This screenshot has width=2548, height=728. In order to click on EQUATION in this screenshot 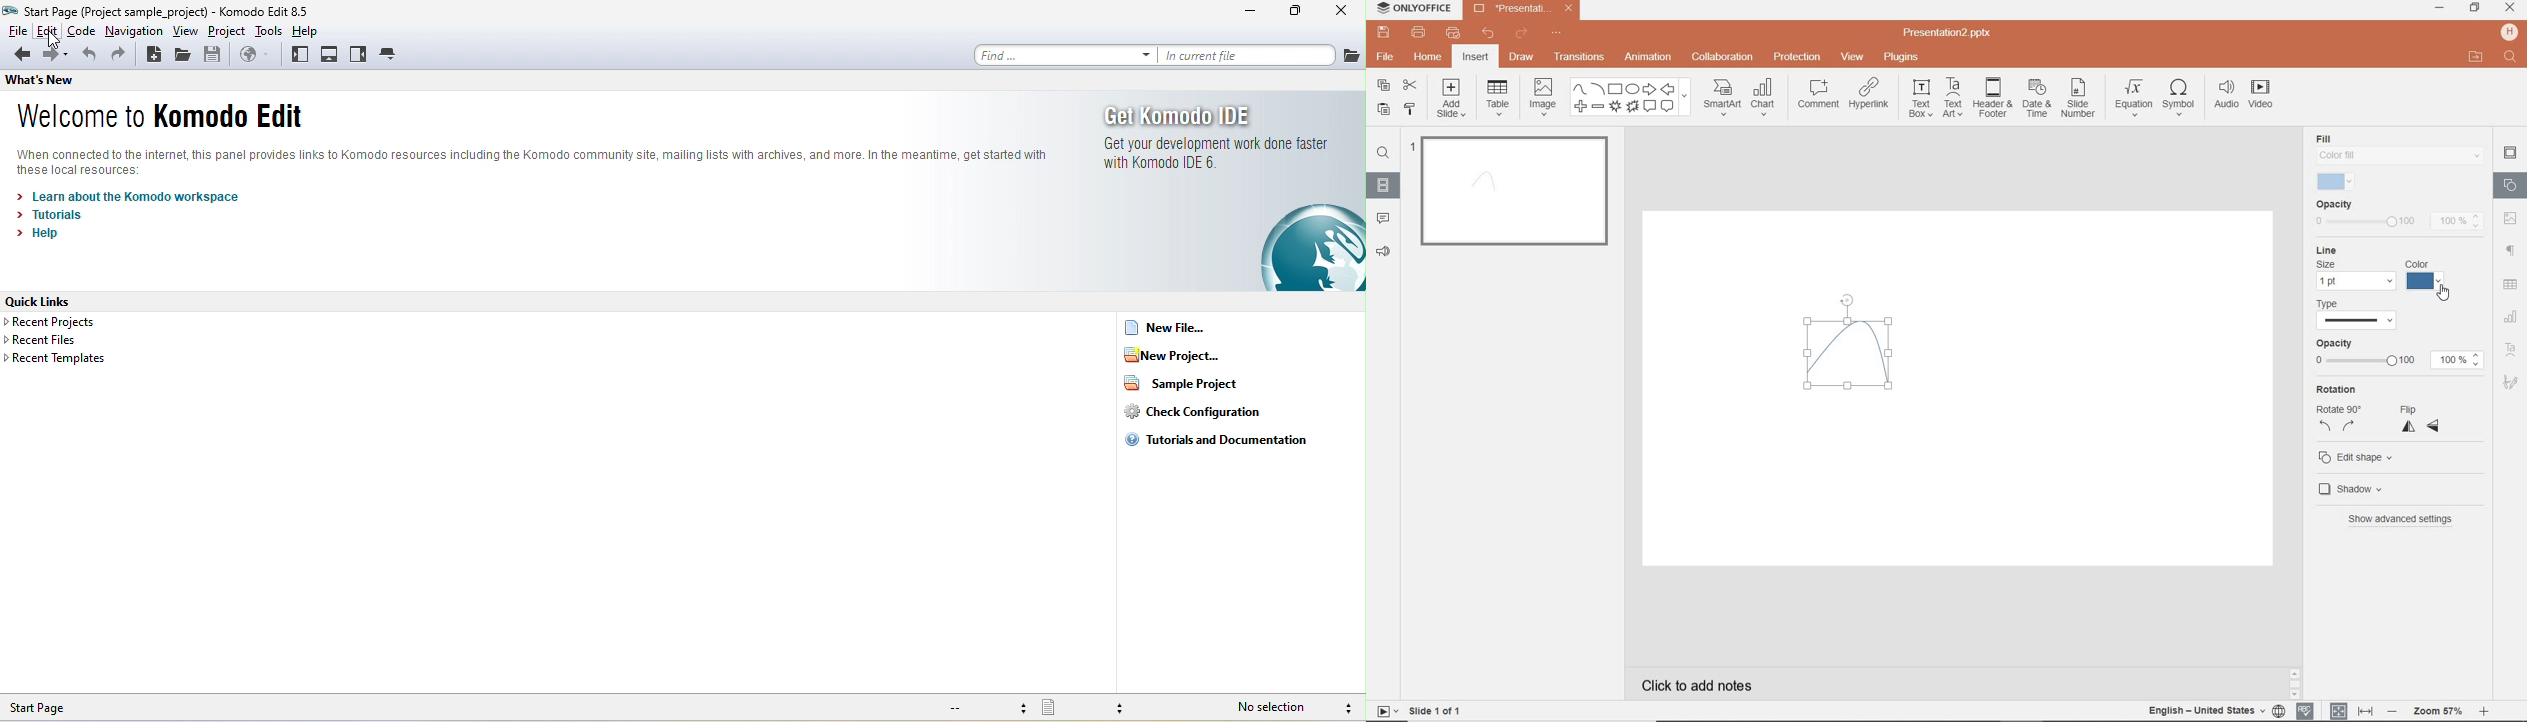, I will do `click(2134, 96)`.